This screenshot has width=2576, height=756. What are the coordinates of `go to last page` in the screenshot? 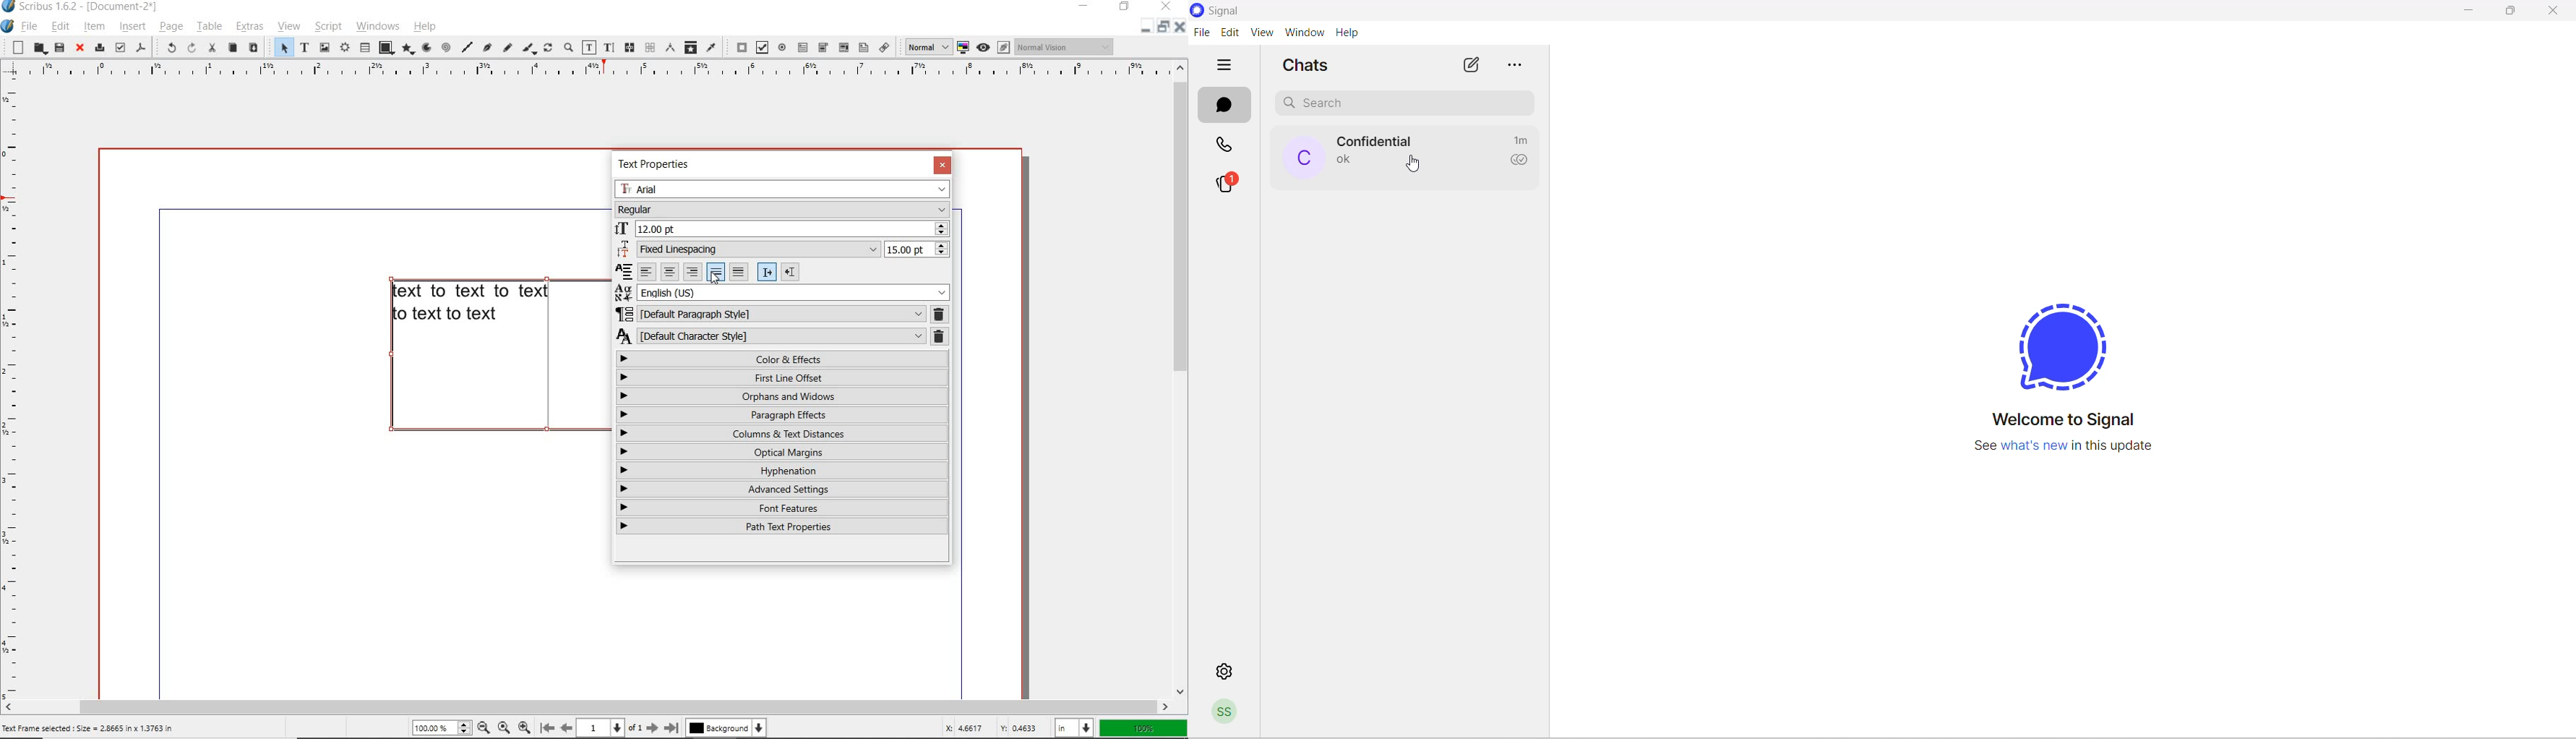 It's located at (672, 726).